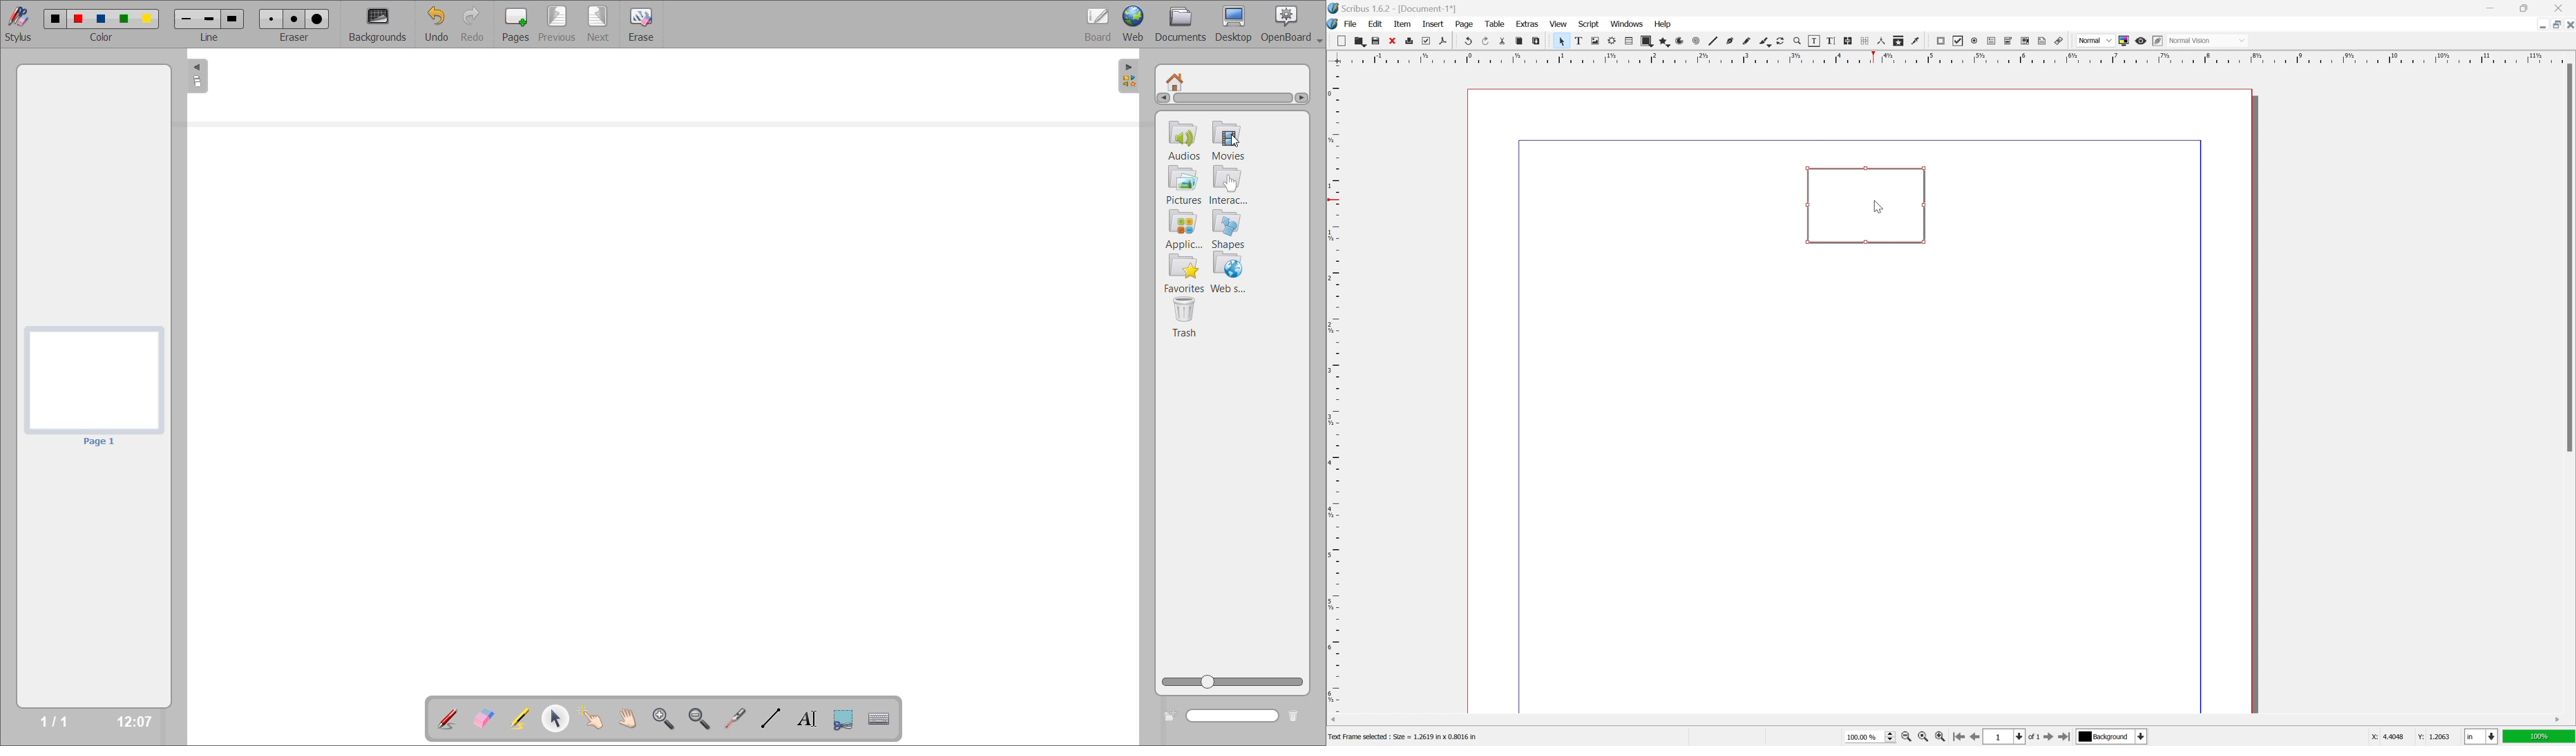 The width and height of the screenshot is (2576, 756). Describe the element at coordinates (2409, 737) in the screenshot. I see `X: 44048 Y: 1.2063` at that location.